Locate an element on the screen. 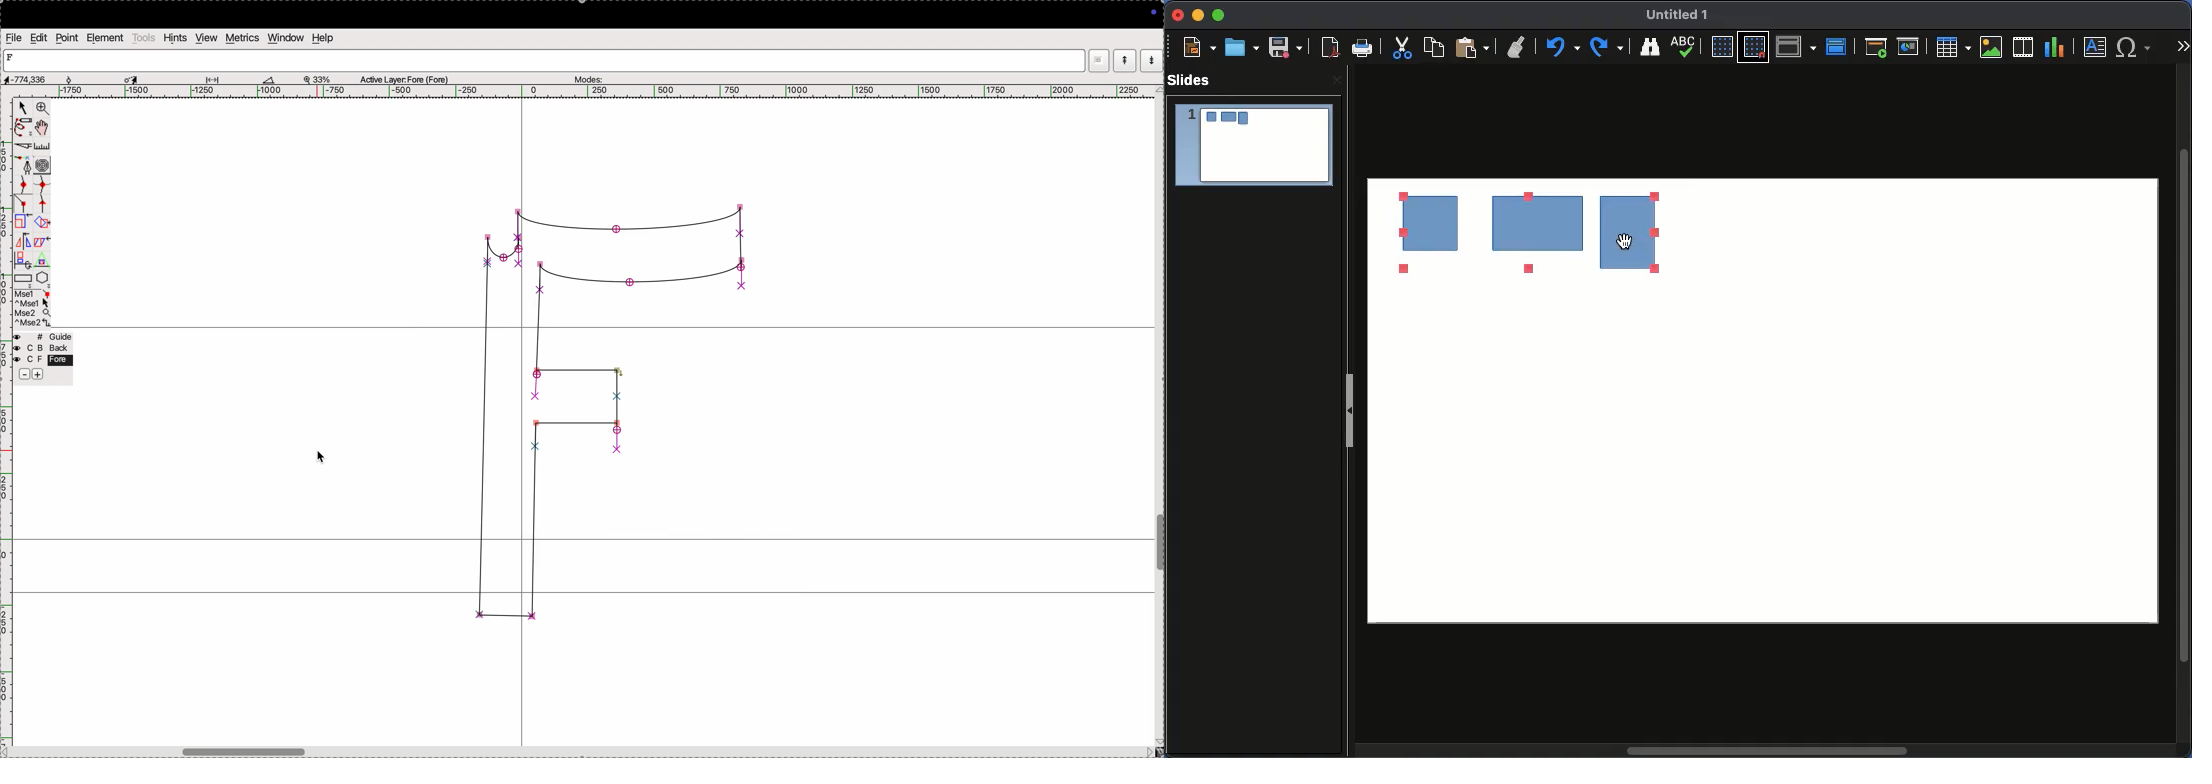 The image size is (2212, 784). Slide is located at coordinates (1253, 146).